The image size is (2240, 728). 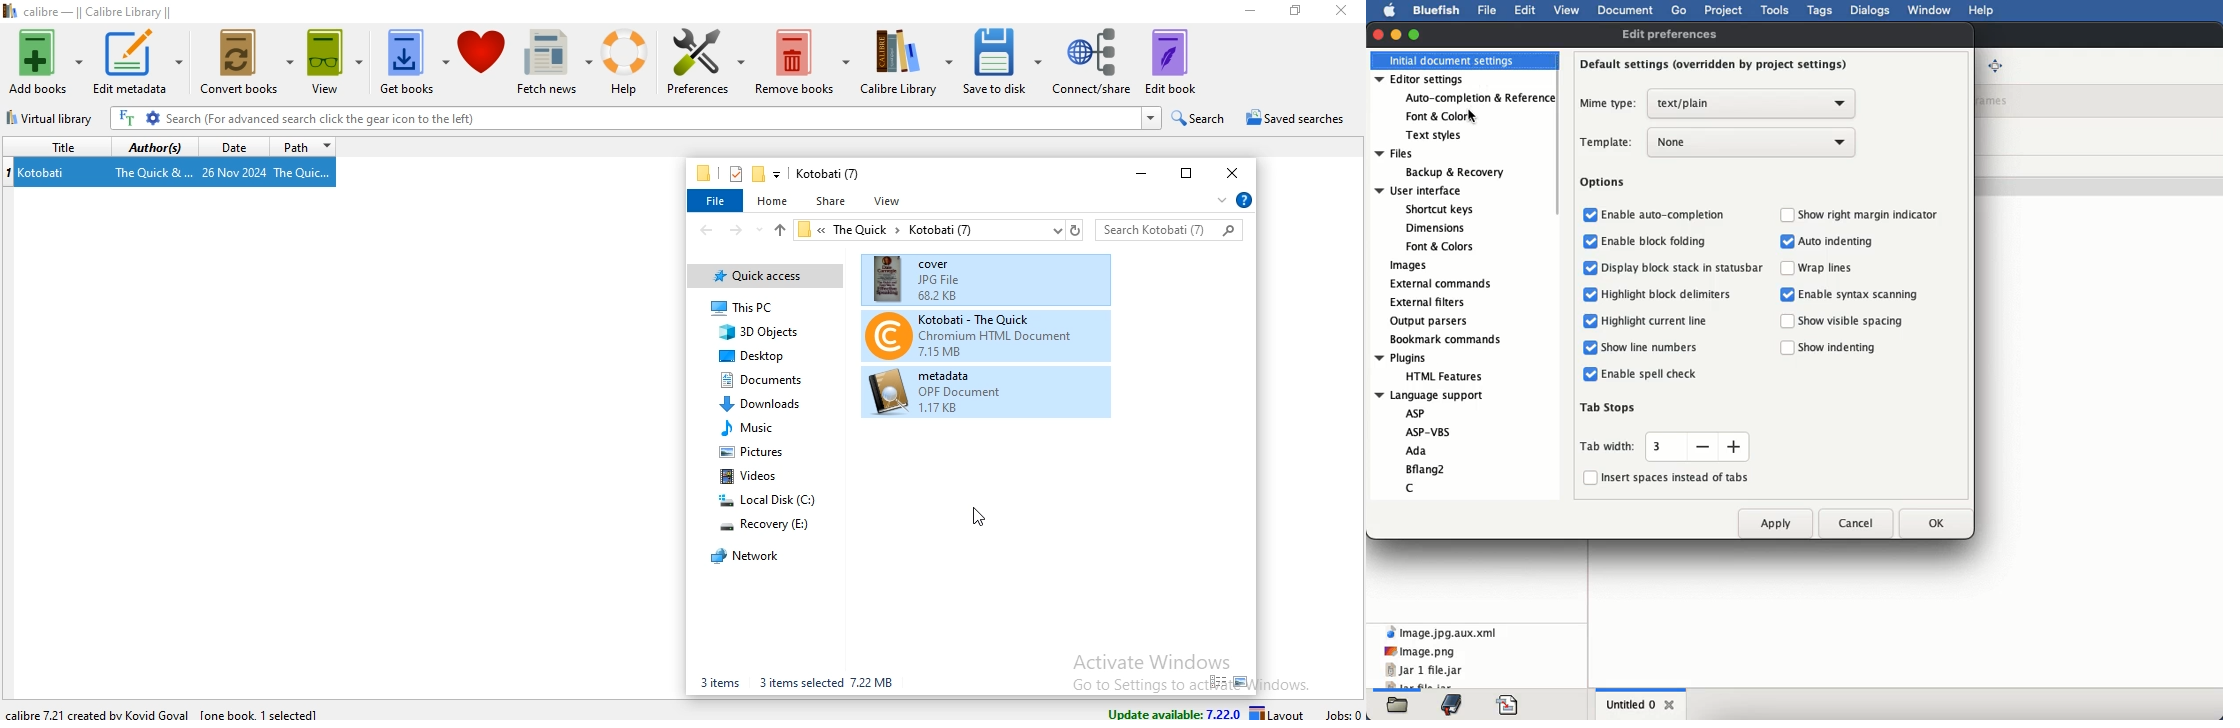 What do you see at coordinates (778, 174) in the screenshot?
I see `customise quick access toolbar` at bounding box center [778, 174].